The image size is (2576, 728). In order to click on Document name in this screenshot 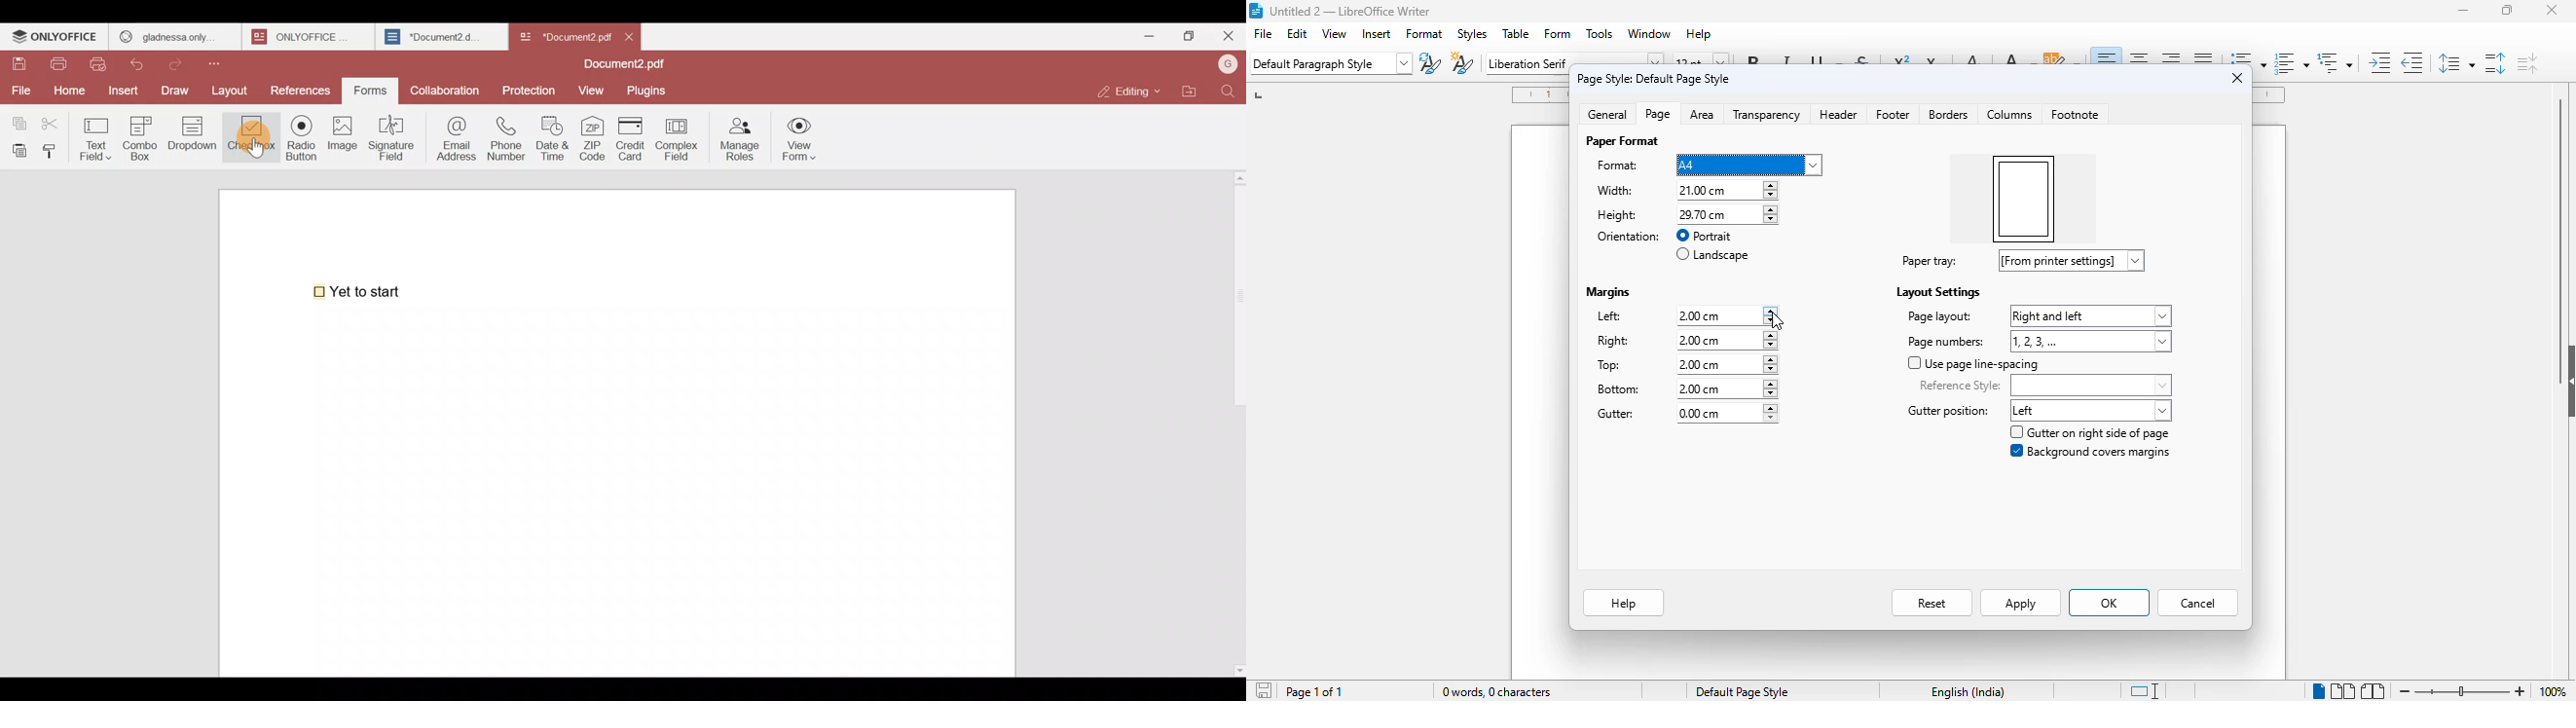, I will do `click(564, 34)`.